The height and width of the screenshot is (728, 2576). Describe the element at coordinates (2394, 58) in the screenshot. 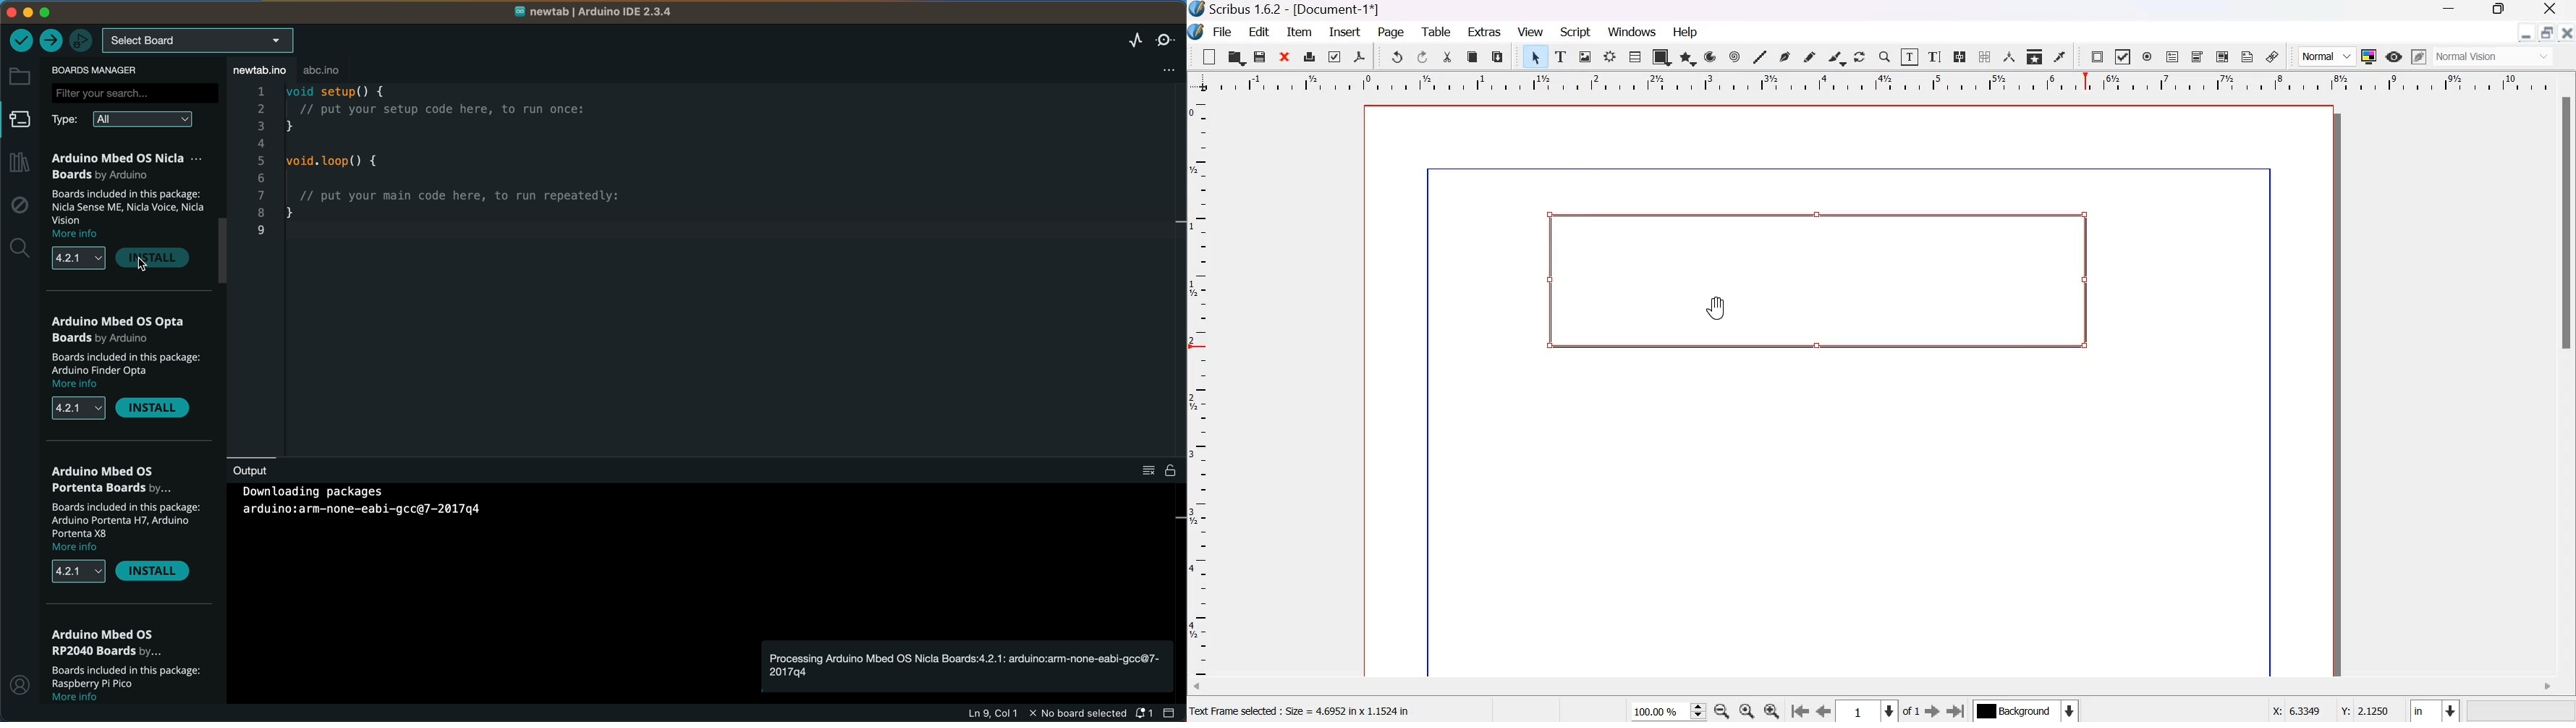

I see `Preview mode` at that location.